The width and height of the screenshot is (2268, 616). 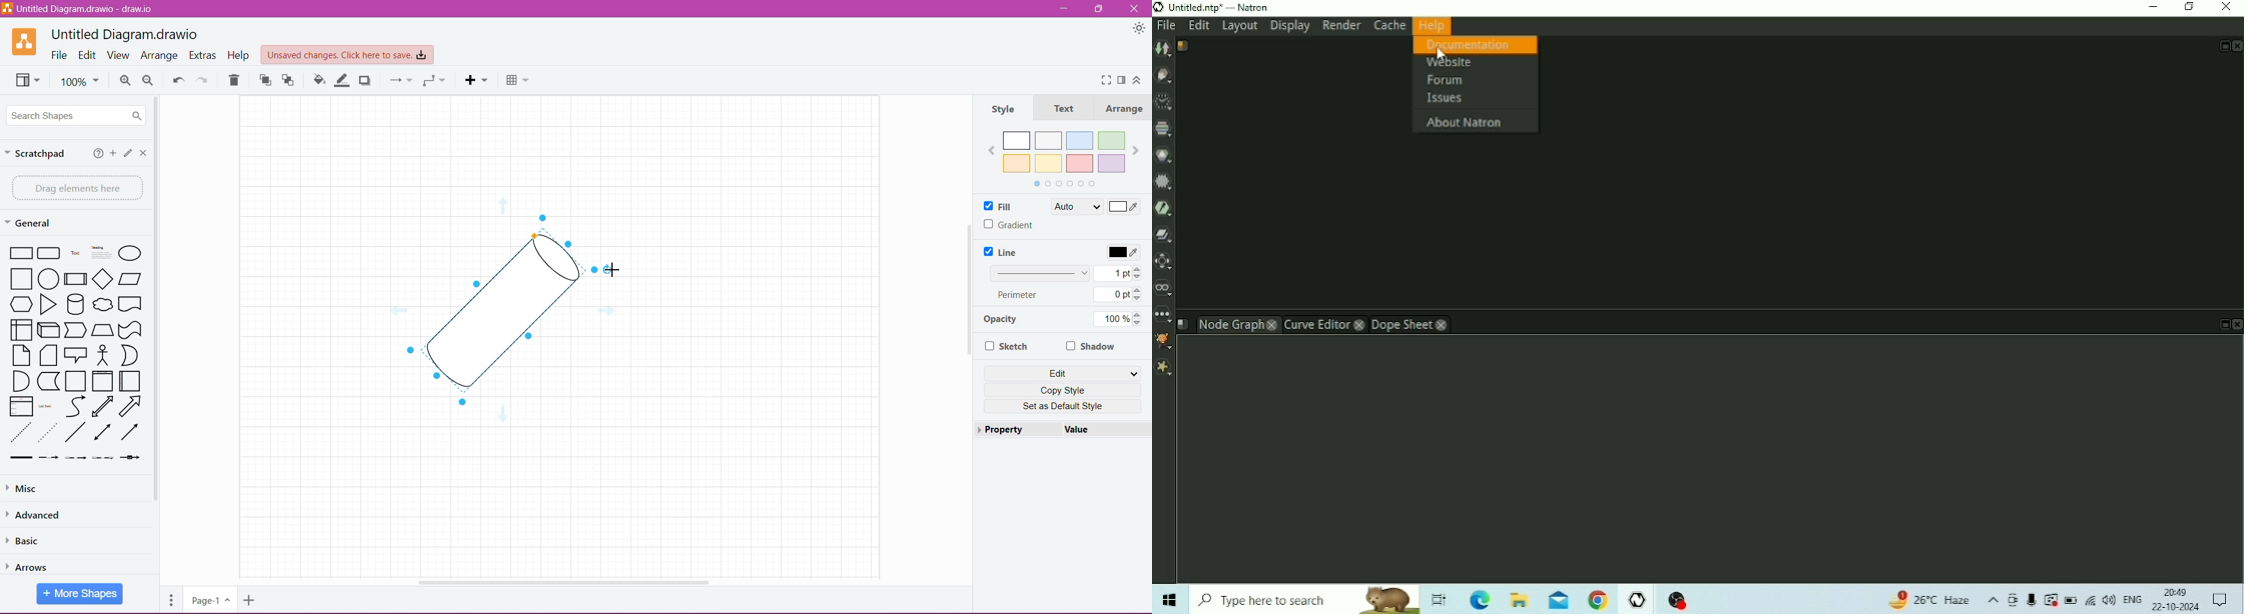 I want to click on Vertical Scroll Bar, so click(x=968, y=288).